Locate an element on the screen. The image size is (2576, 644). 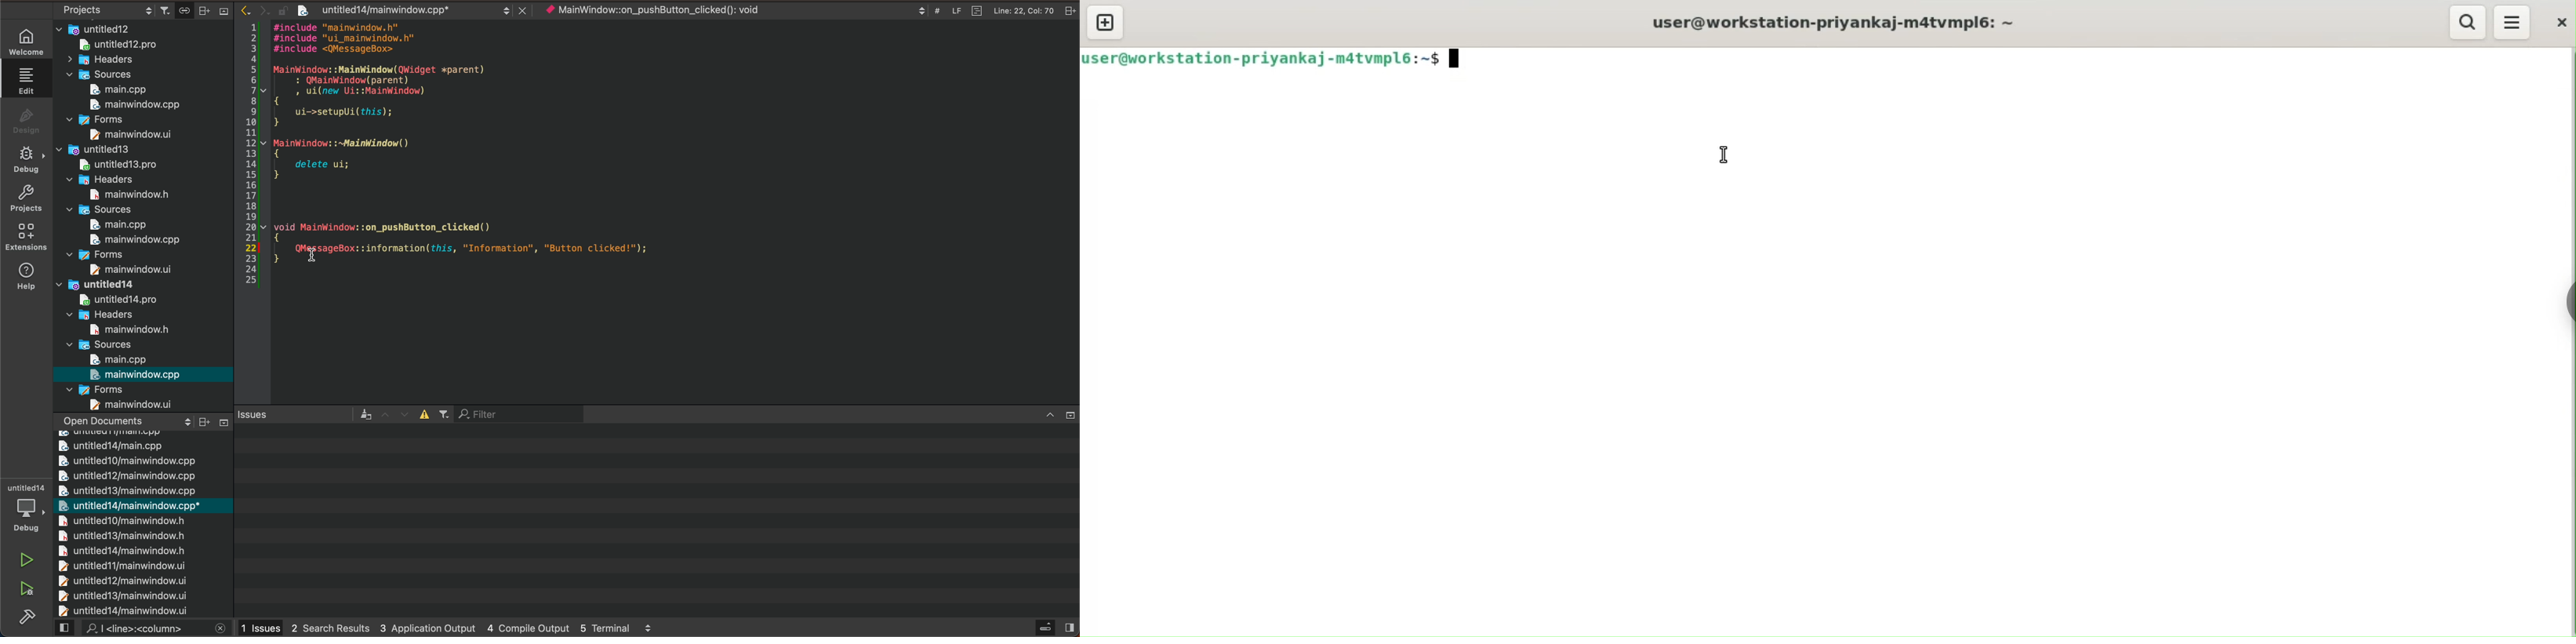
text added is located at coordinates (506, 248).